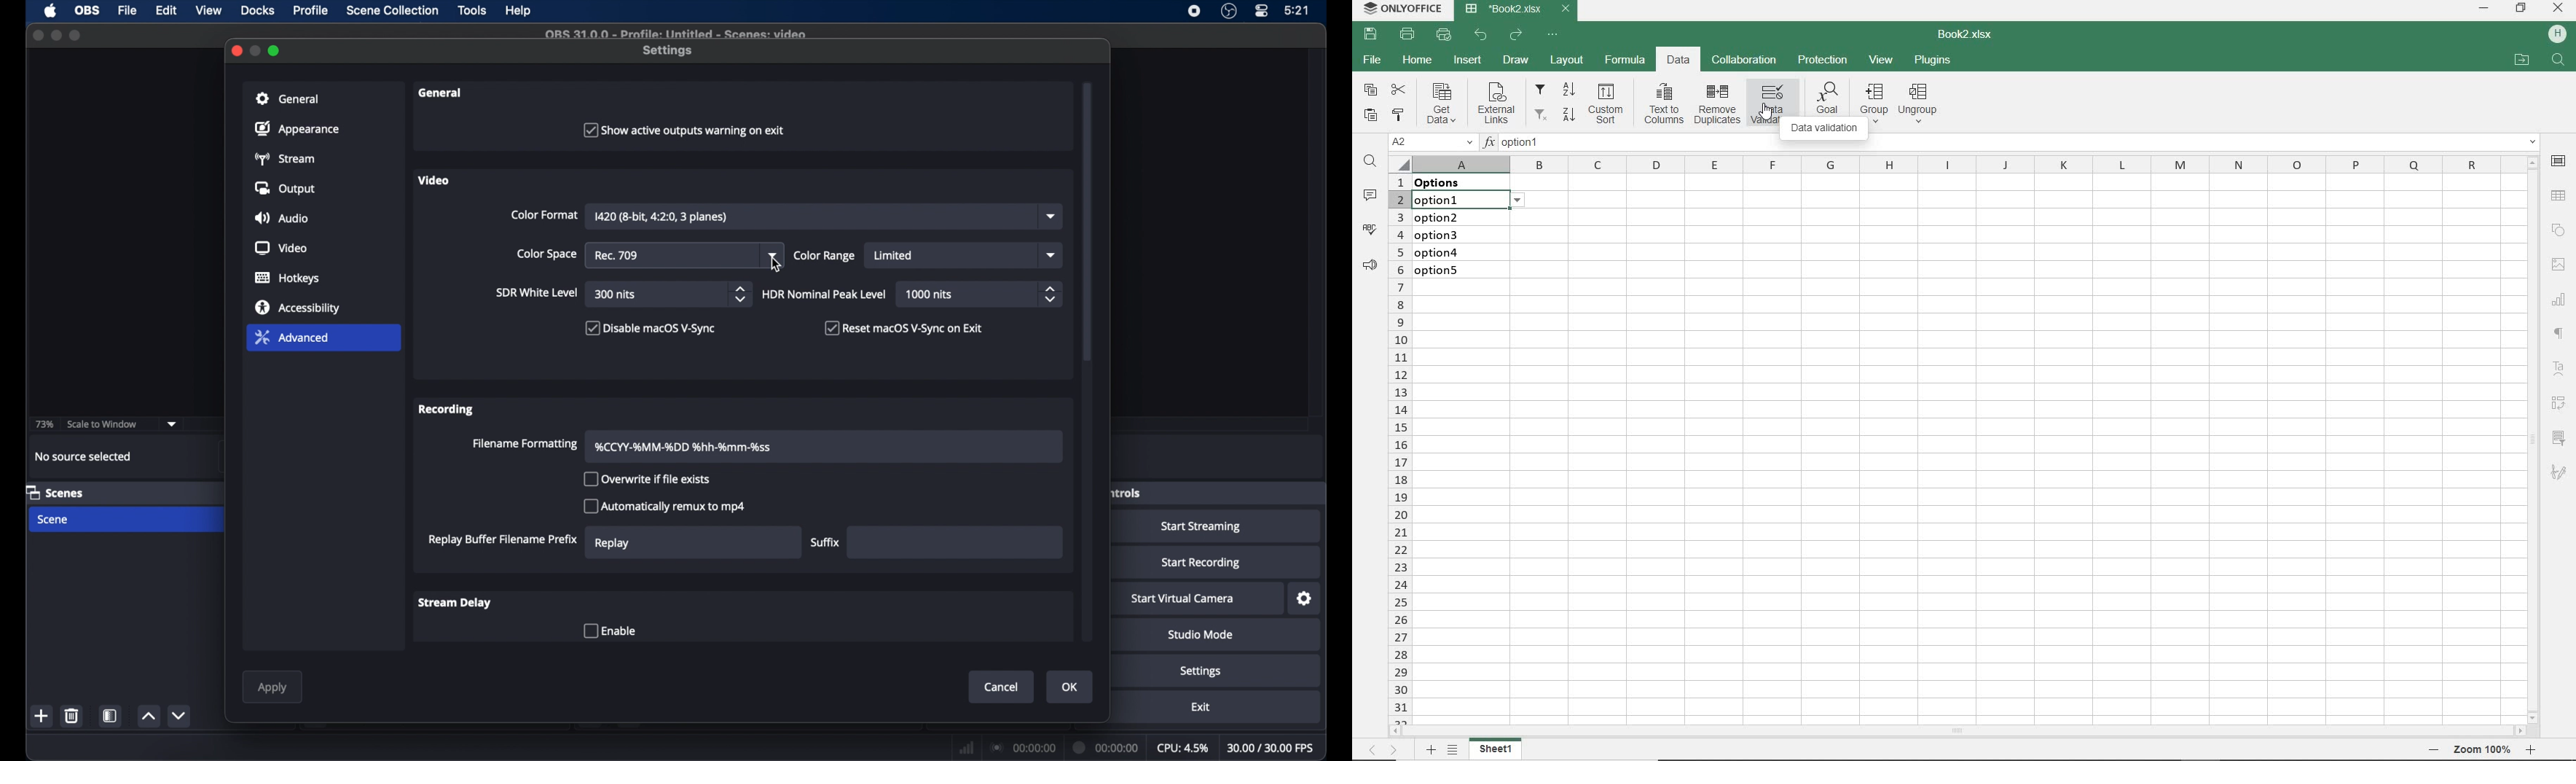 The width and height of the screenshot is (2576, 784). Describe the element at coordinates (282, 218) in the screenshot. I see `audio` at that location.